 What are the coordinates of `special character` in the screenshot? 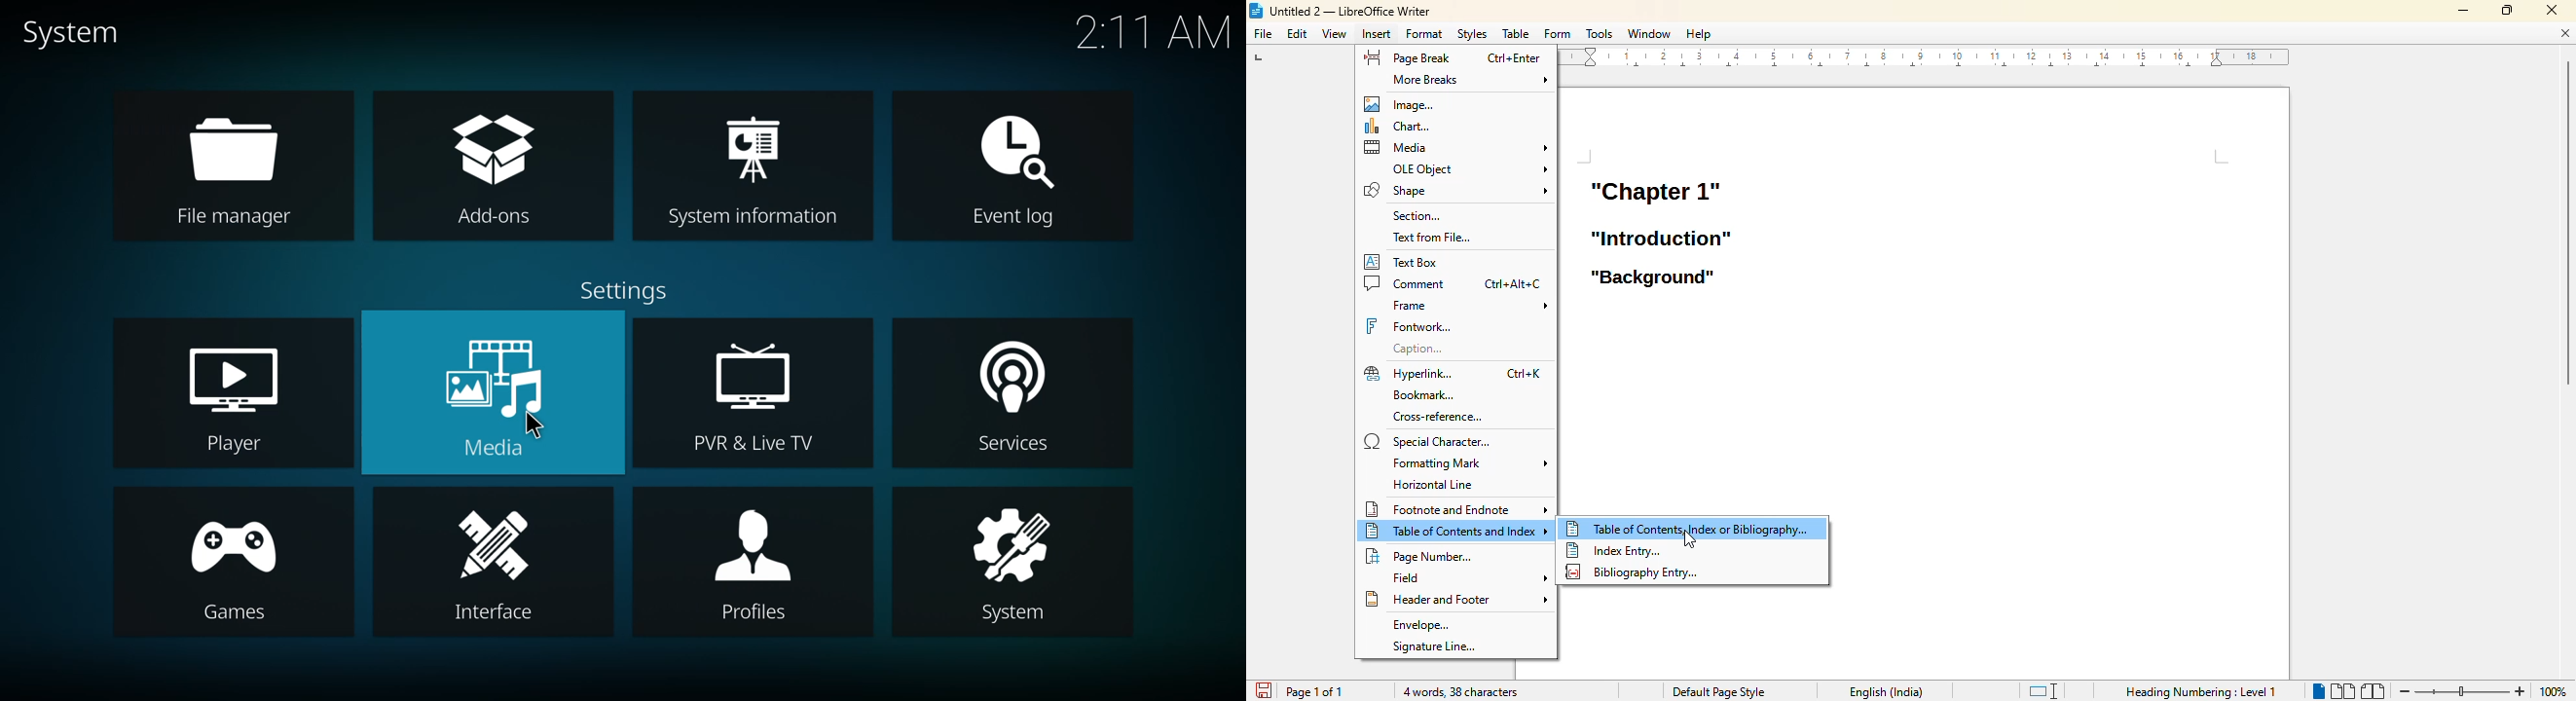 It's located at (1430, 442).